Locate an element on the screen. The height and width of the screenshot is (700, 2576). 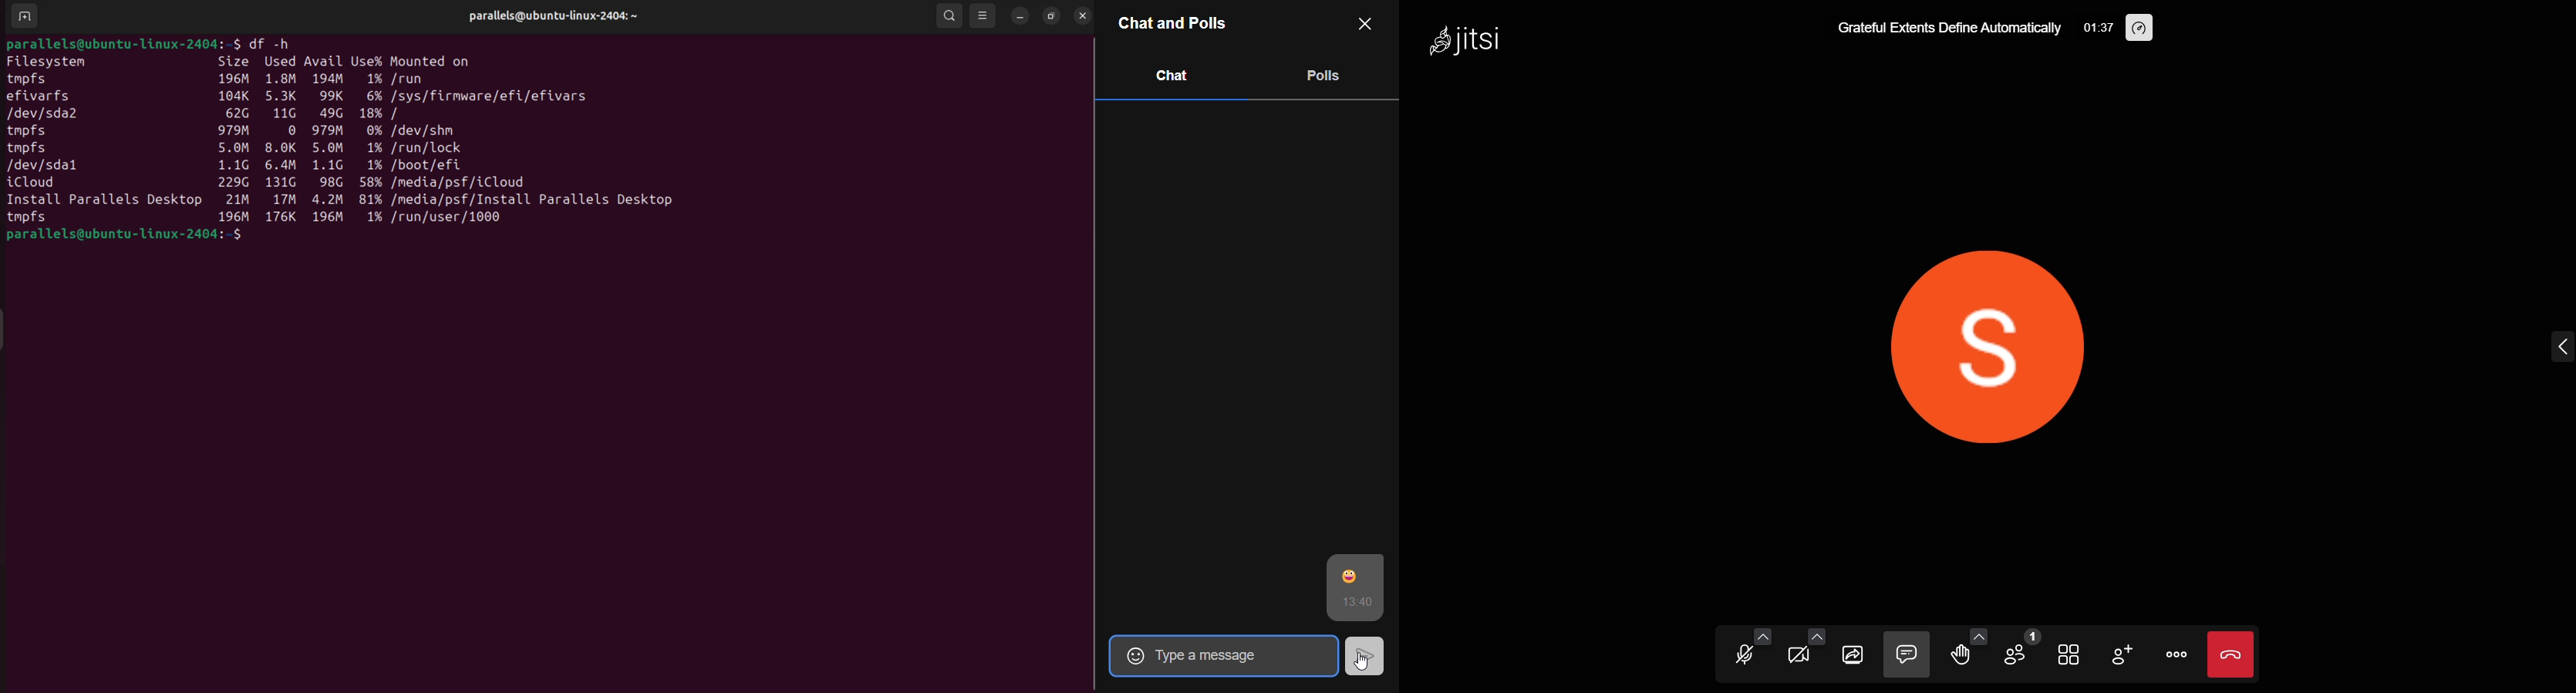
selected emoji is located at coordinates (1237, 657).